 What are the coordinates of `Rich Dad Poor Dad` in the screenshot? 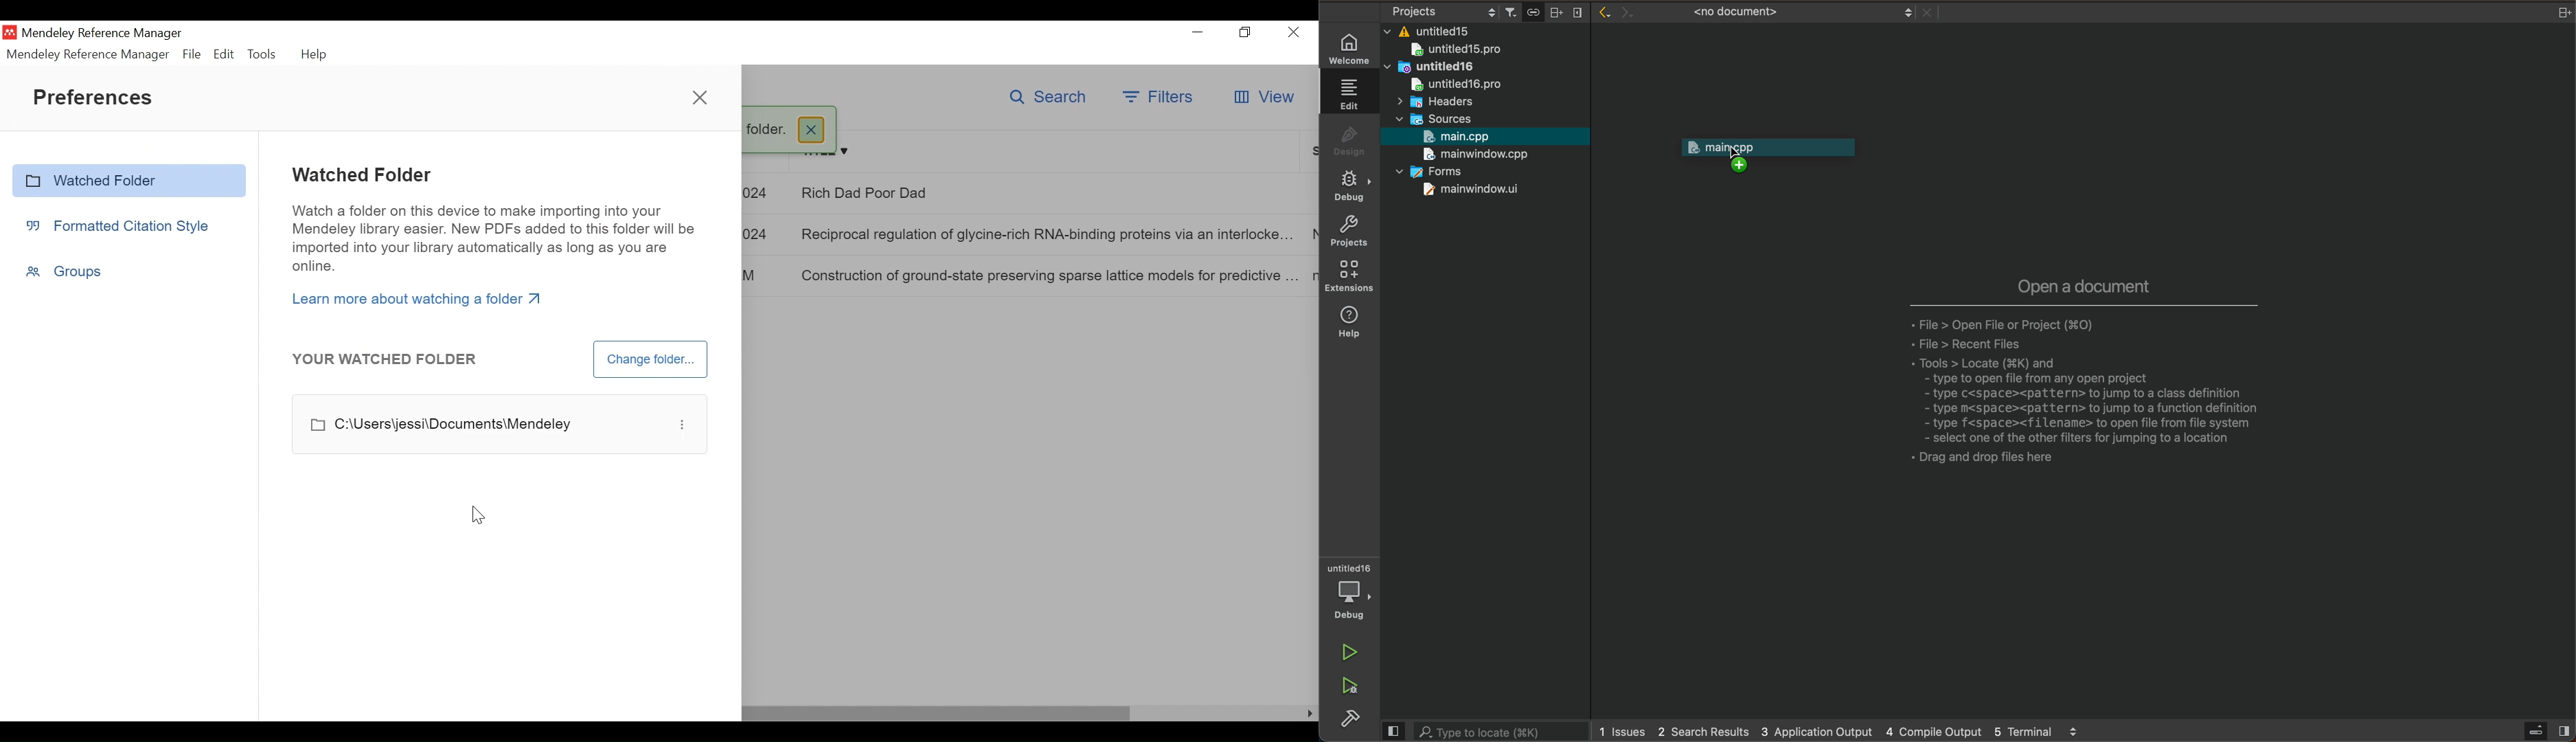 It's located at (944, 195).